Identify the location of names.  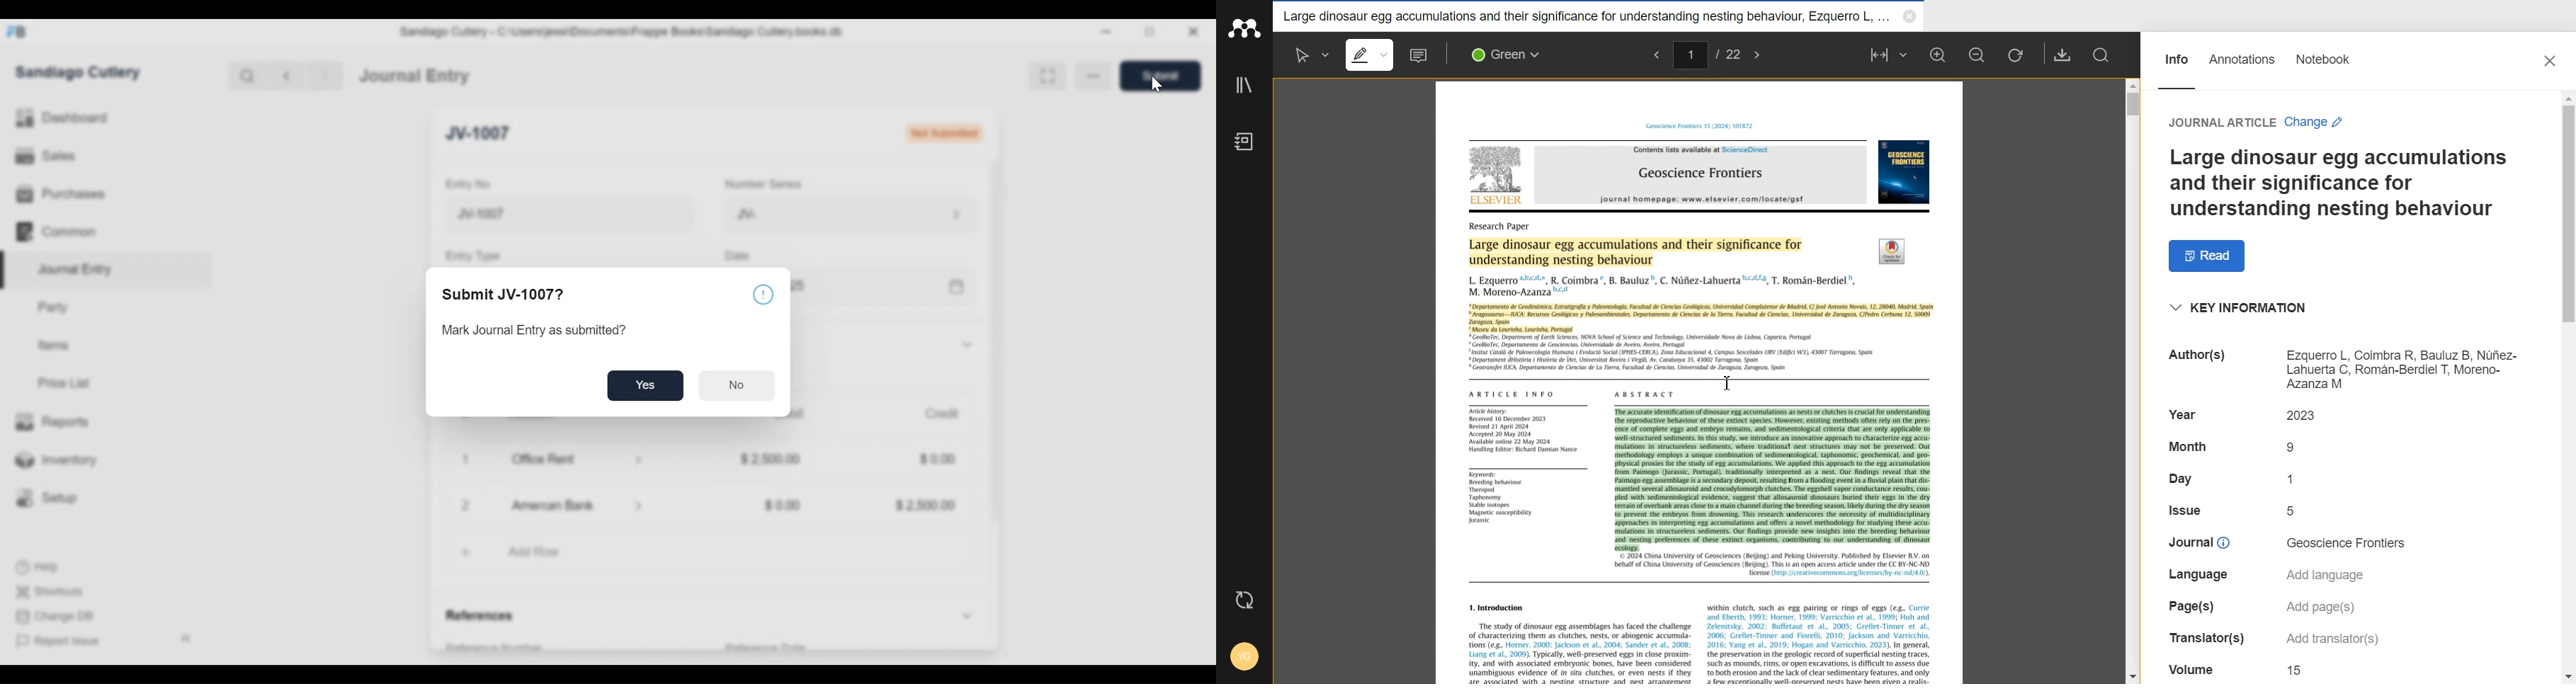
(1662, 285).